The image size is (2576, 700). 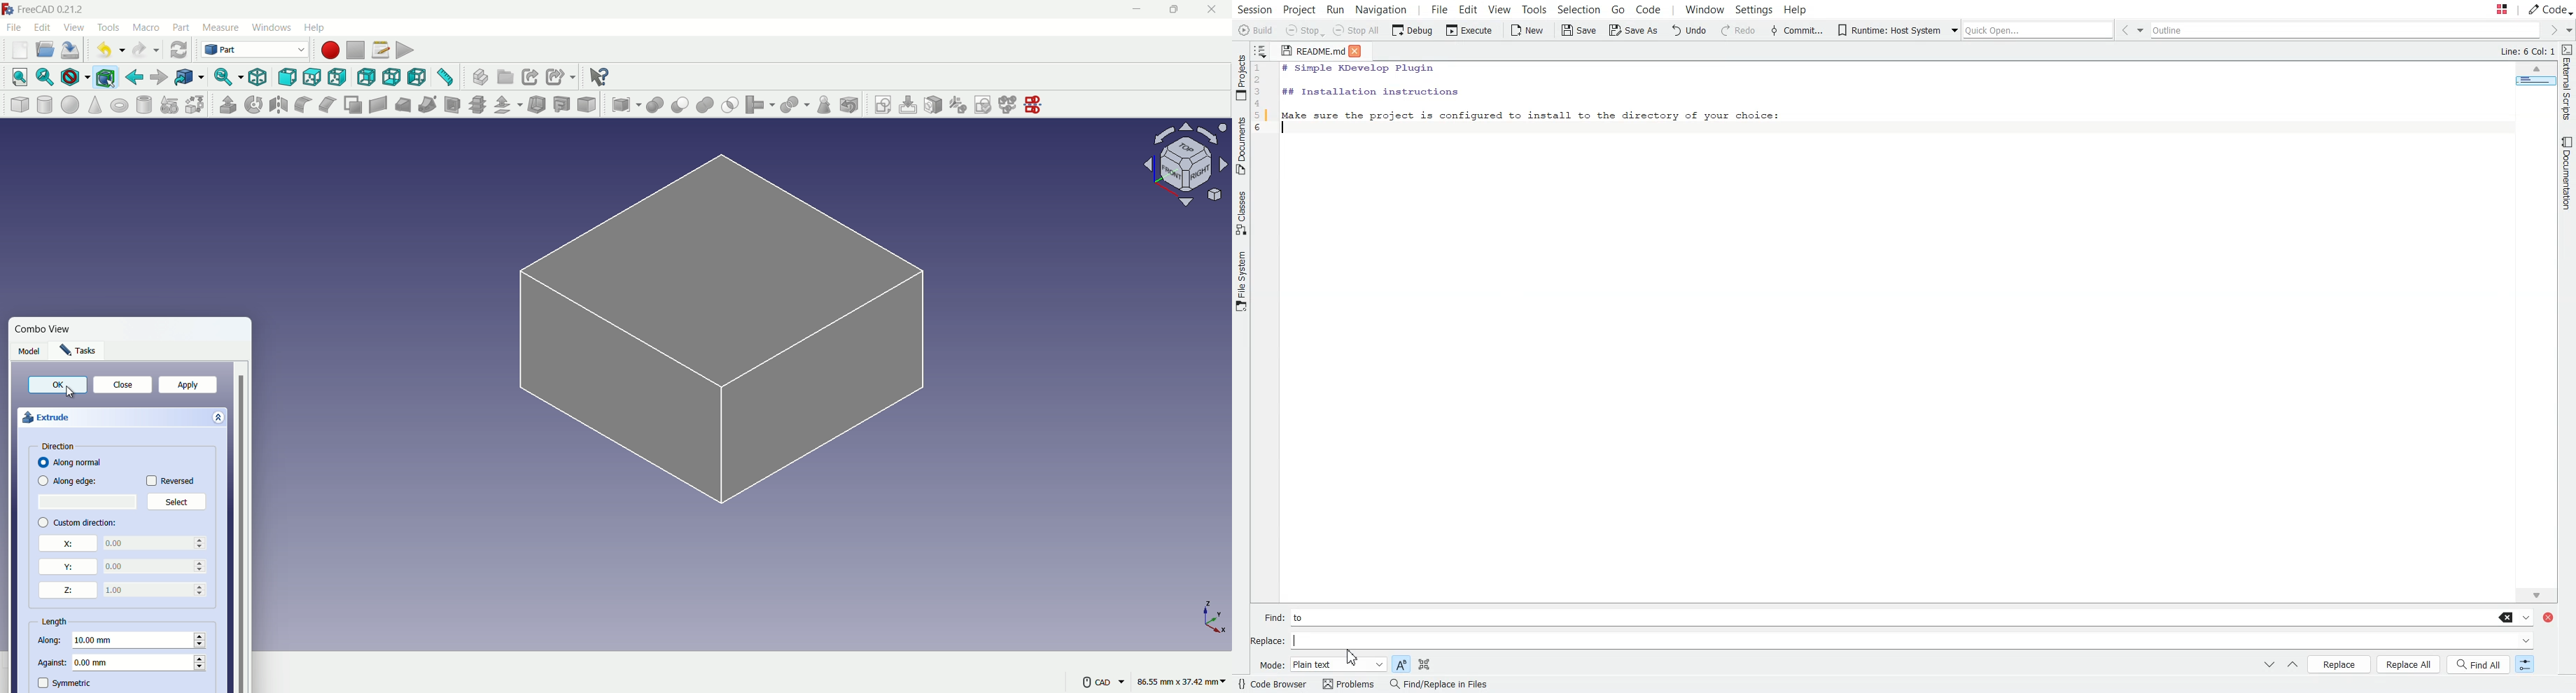 What do you see at coordinates (509, 106) in the screenshot?
I see `offset` at bounding box center [509, 106].